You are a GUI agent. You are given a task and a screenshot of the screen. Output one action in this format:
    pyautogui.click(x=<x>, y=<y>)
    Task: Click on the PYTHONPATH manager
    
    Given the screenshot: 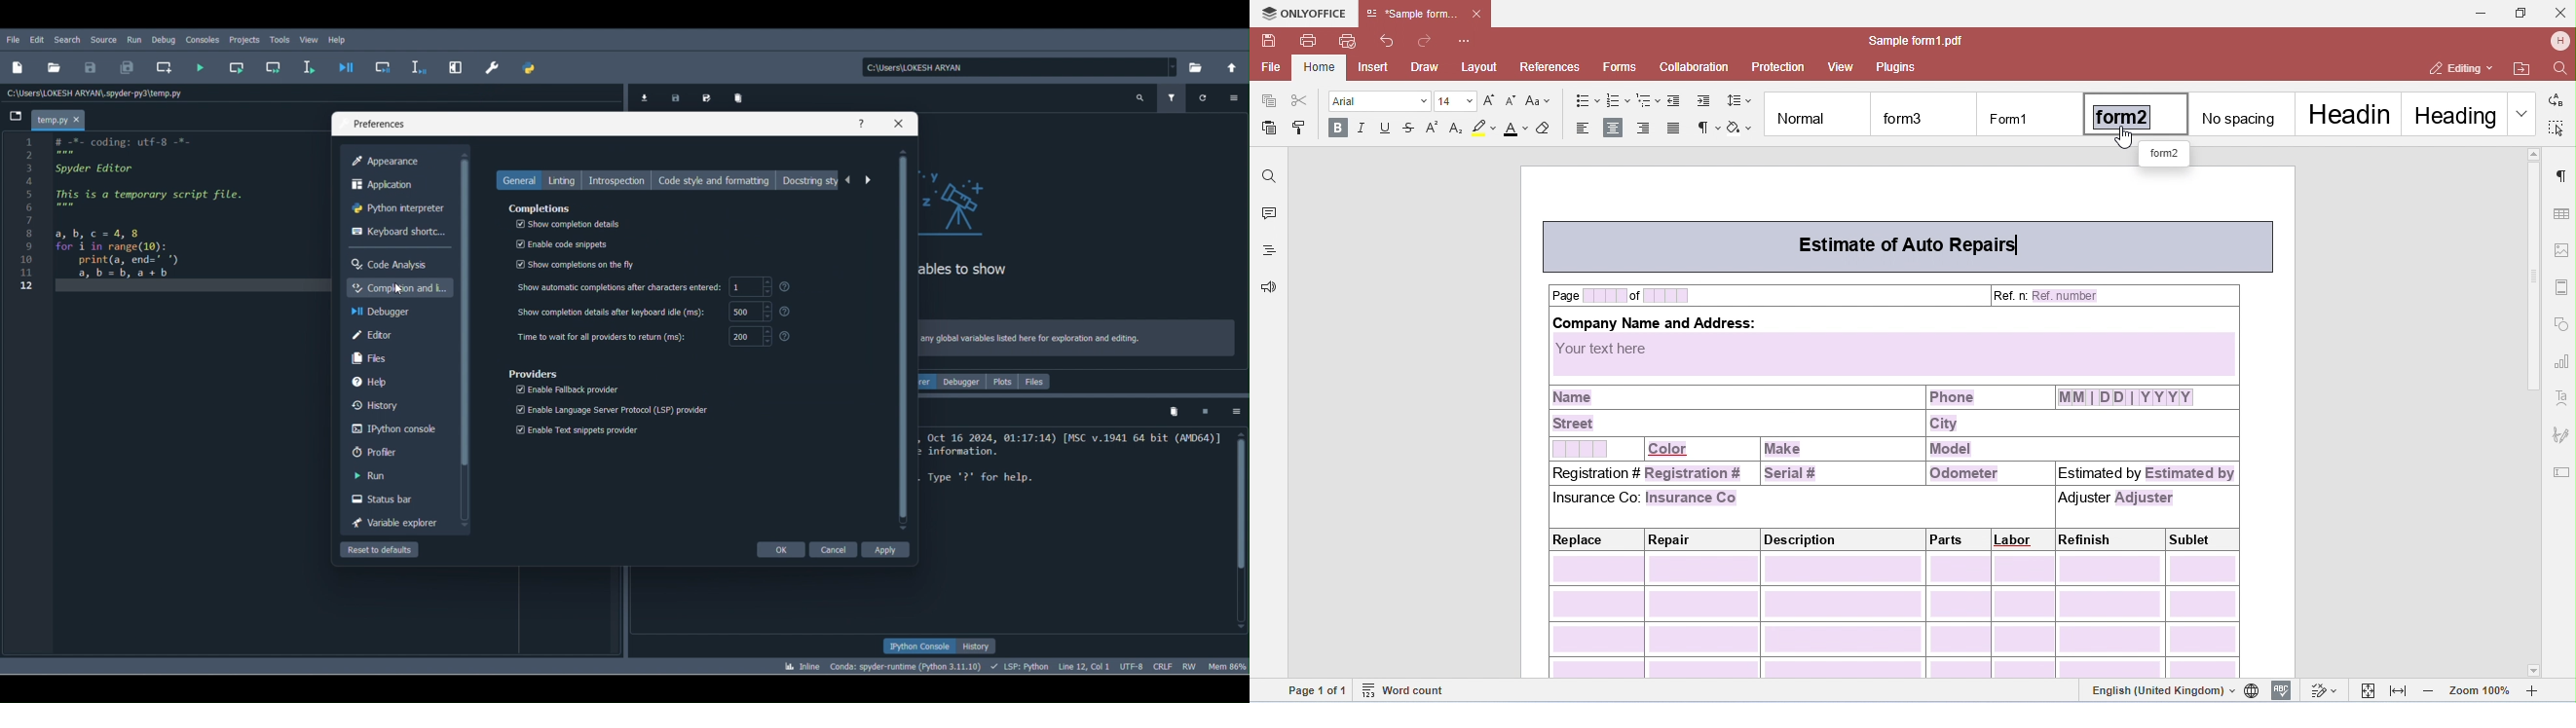 What is the action you would take?
    pyautogui.click(x=535, y=69)
    